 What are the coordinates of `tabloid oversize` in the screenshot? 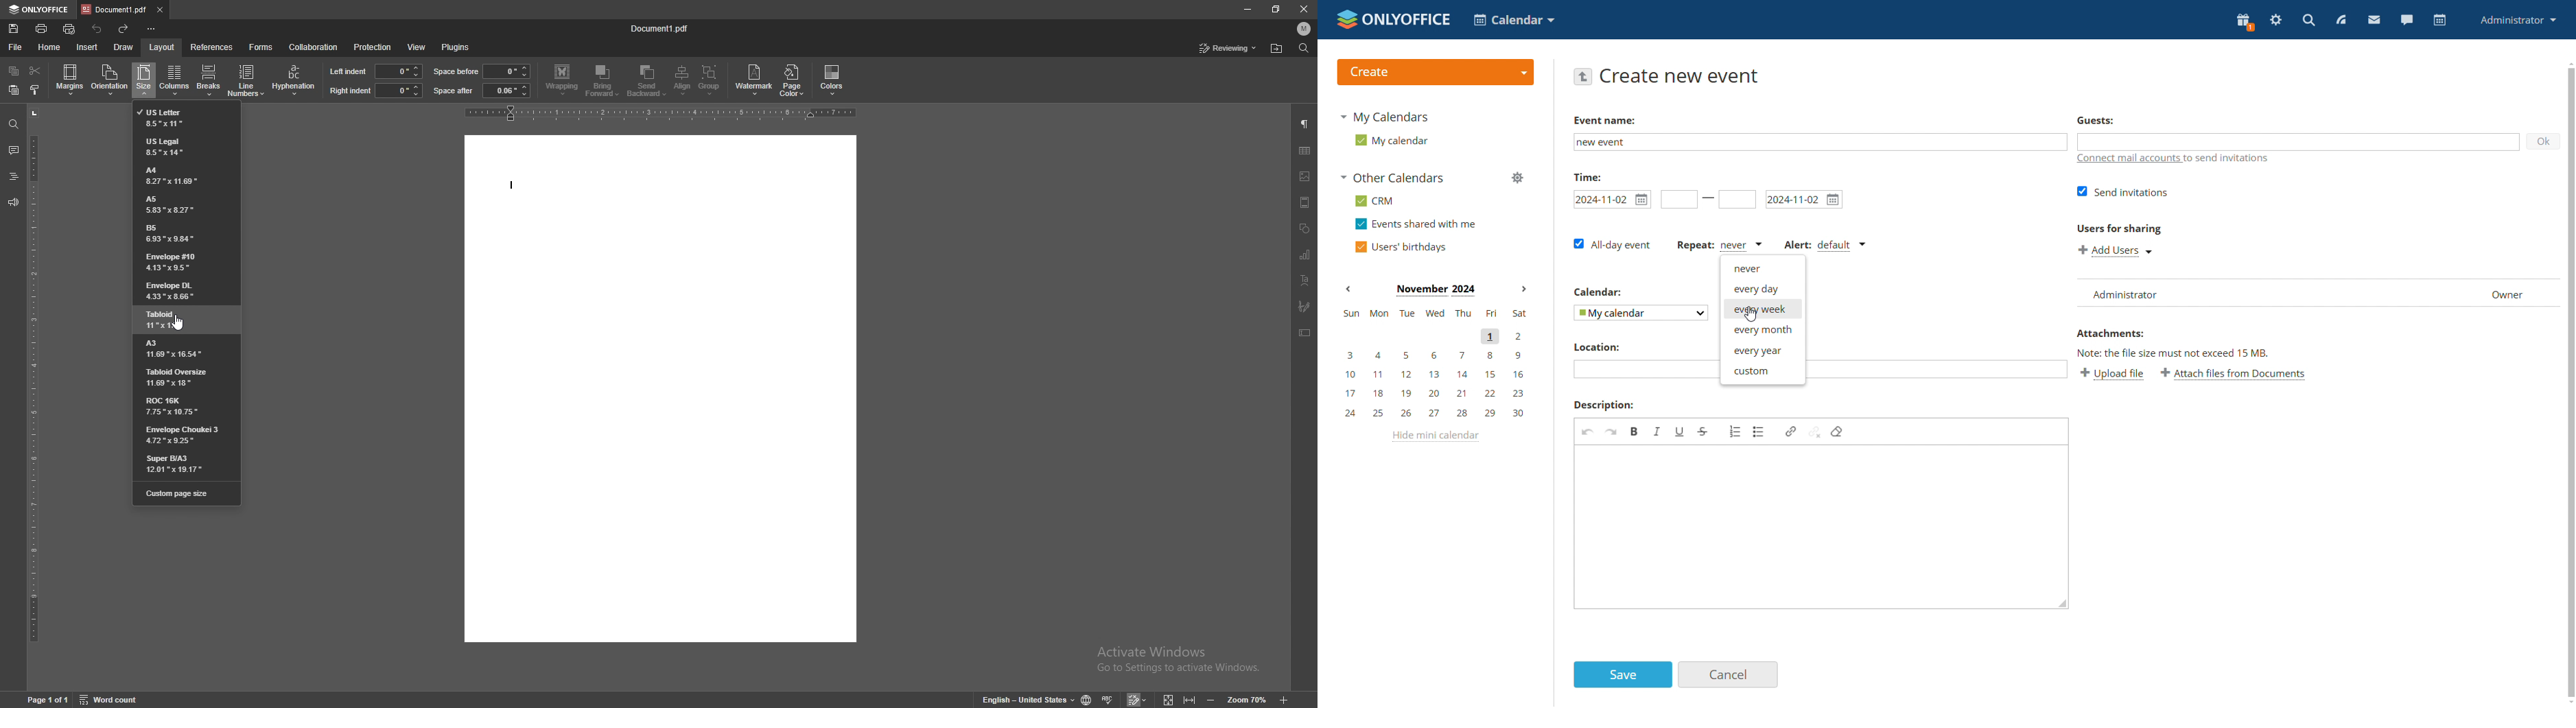 It's located at (186, 377).